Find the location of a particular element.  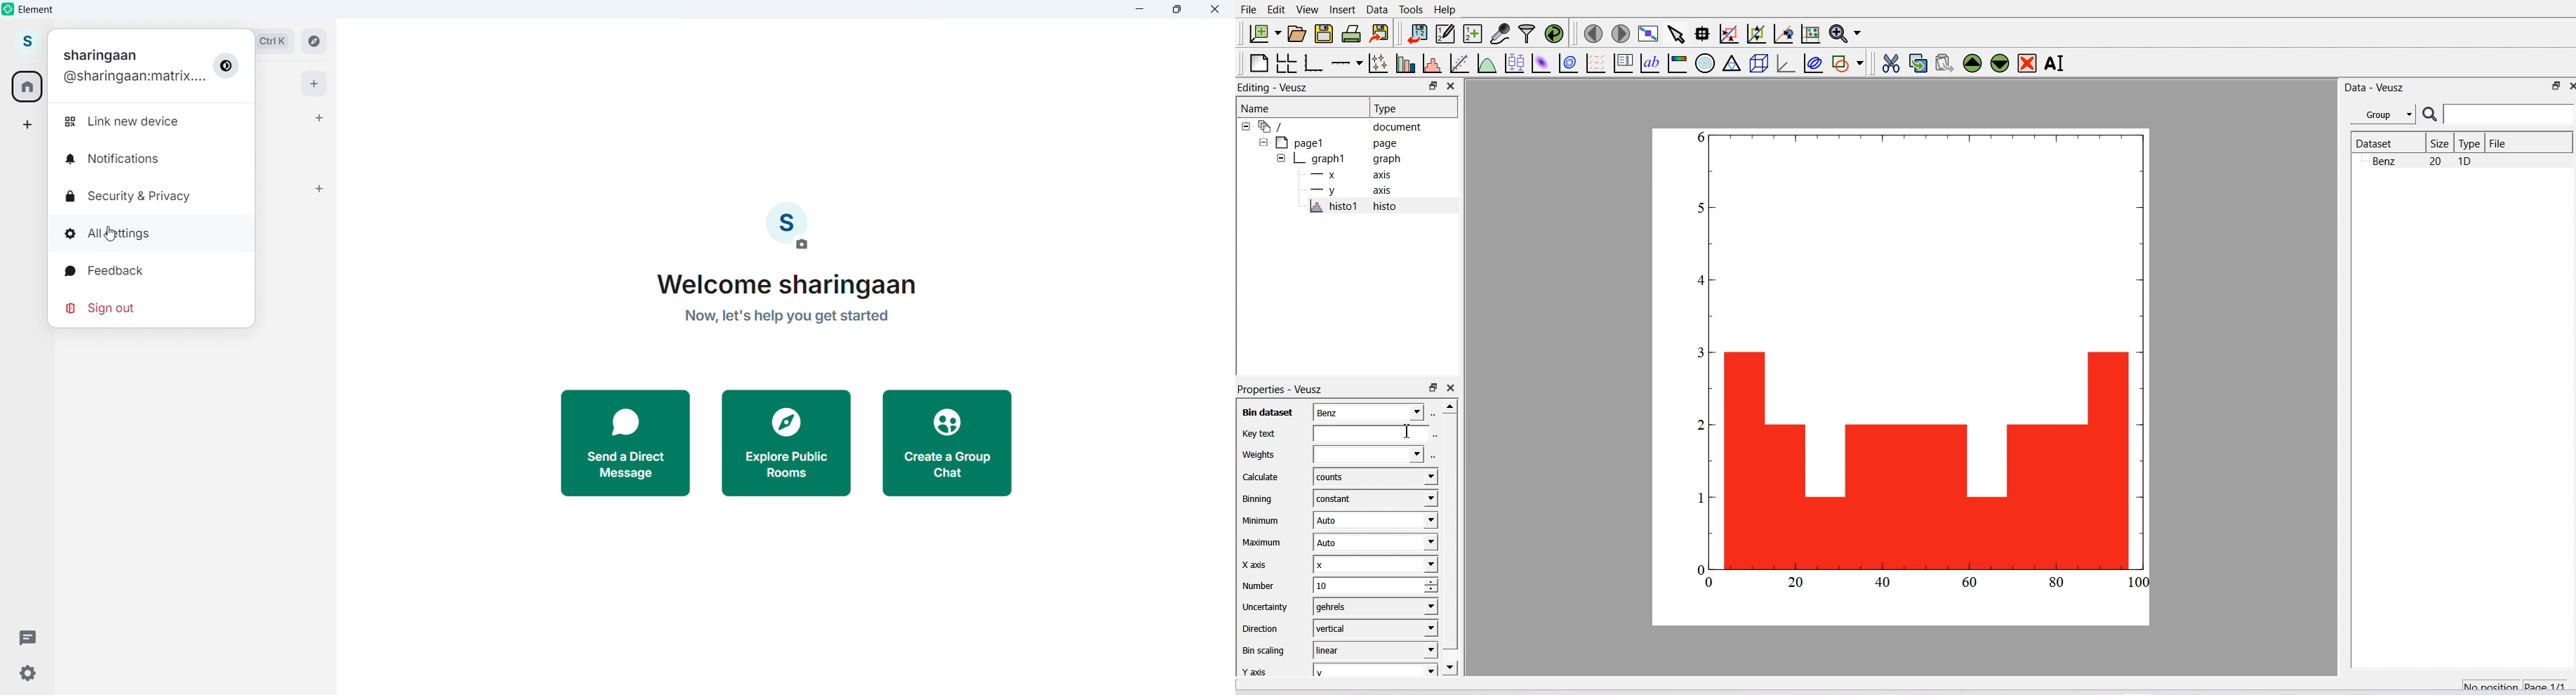

Plot Covariance ellipses is located at coordinates (1814, 63).